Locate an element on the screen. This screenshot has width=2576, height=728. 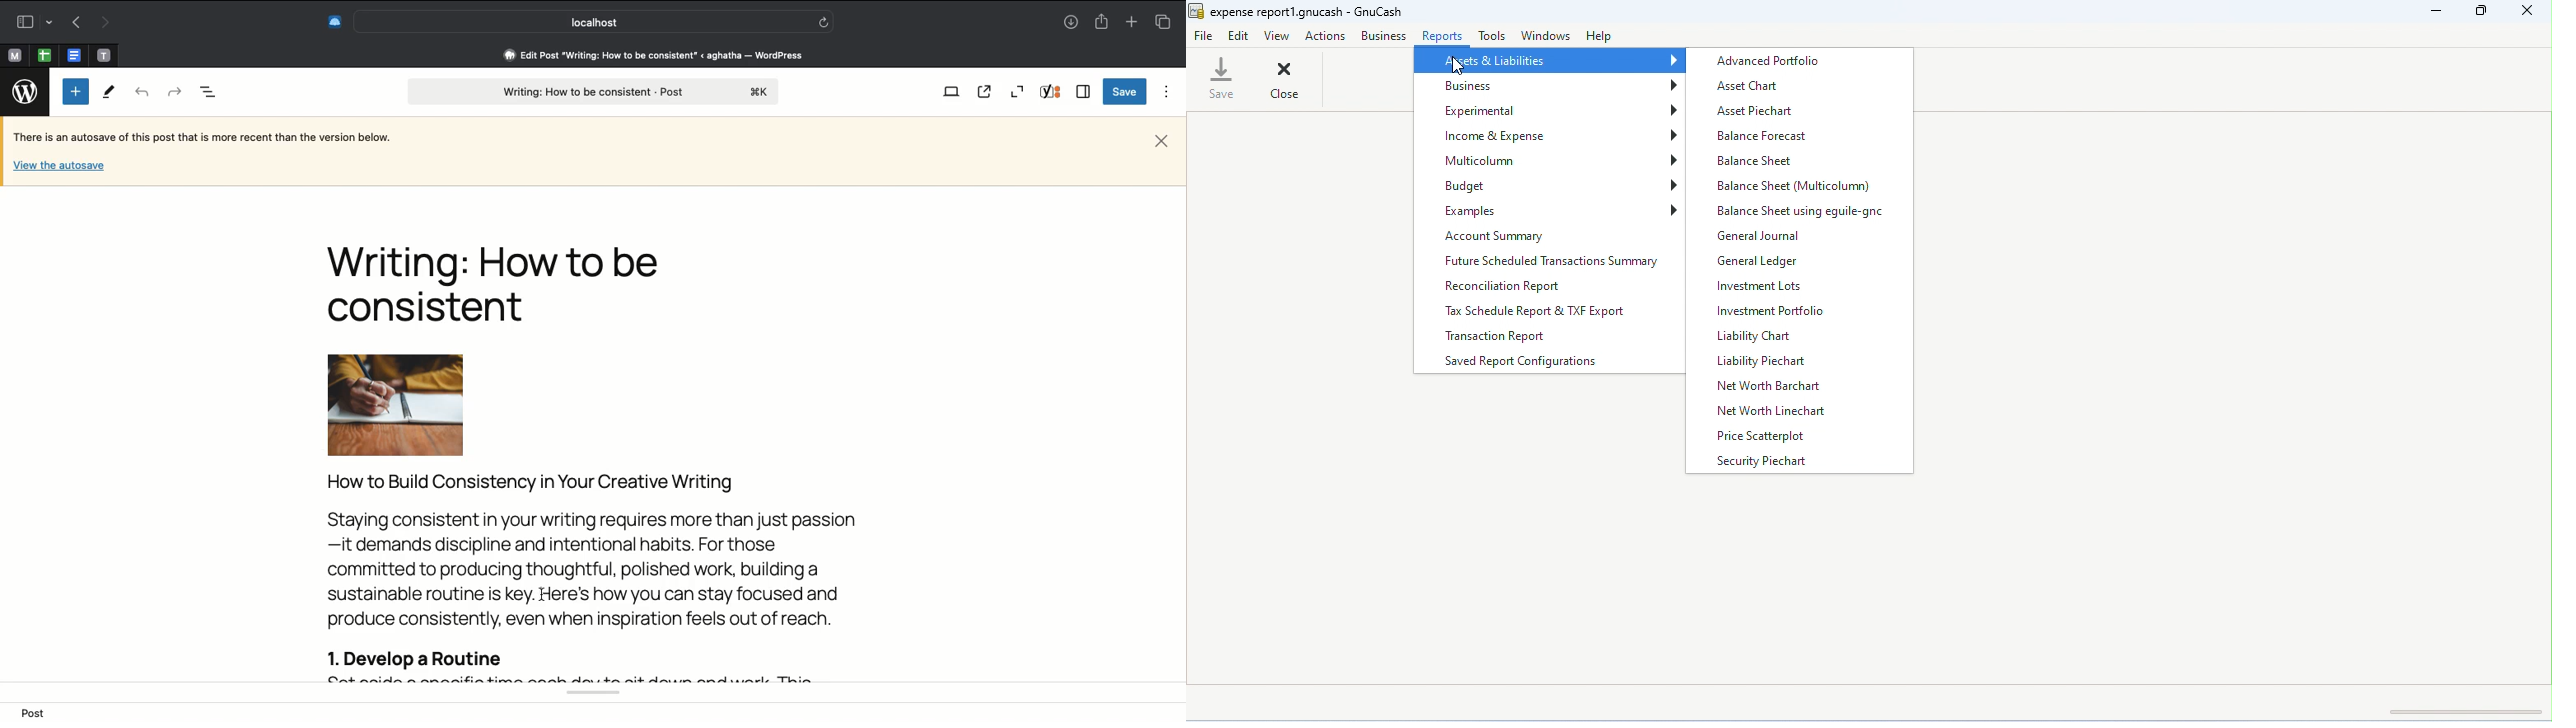
View post is located at coordinates (988, 92).